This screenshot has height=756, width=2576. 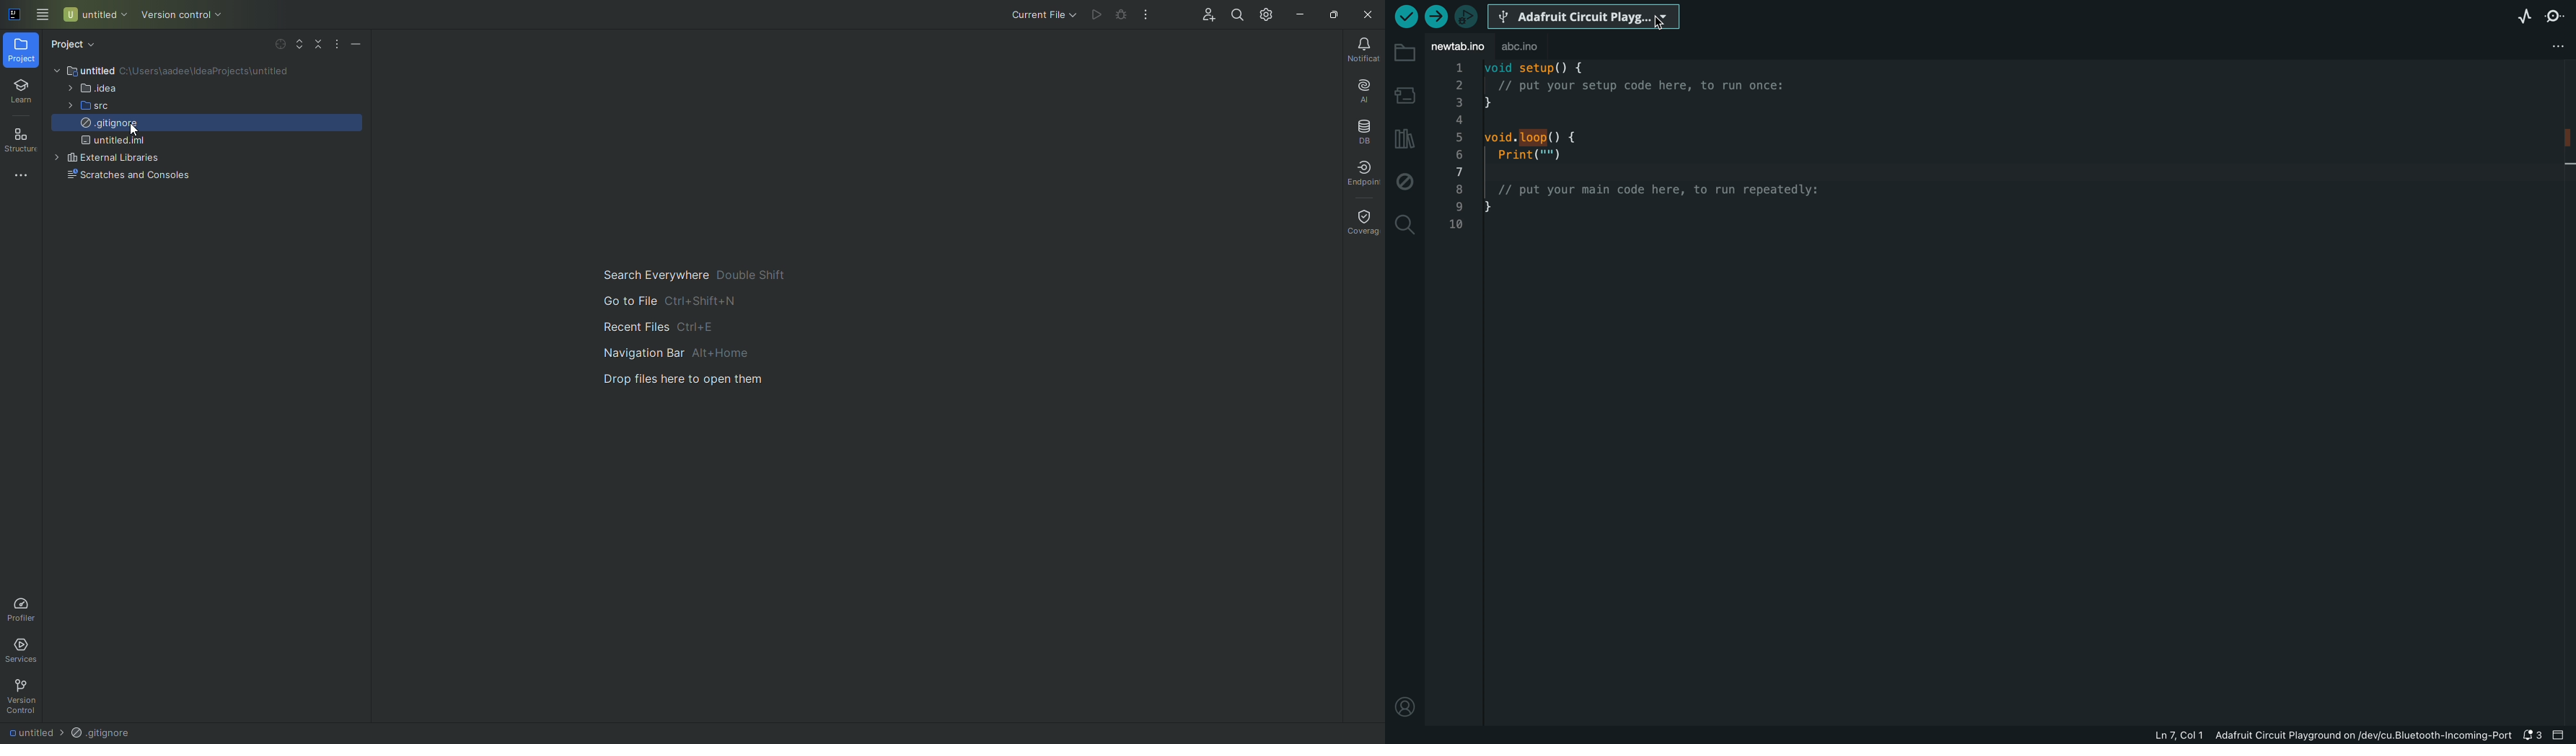 What do you see at coordinates (1369, 14) in the screenshot?
I see `Close` at bounding box center [1369, 14].